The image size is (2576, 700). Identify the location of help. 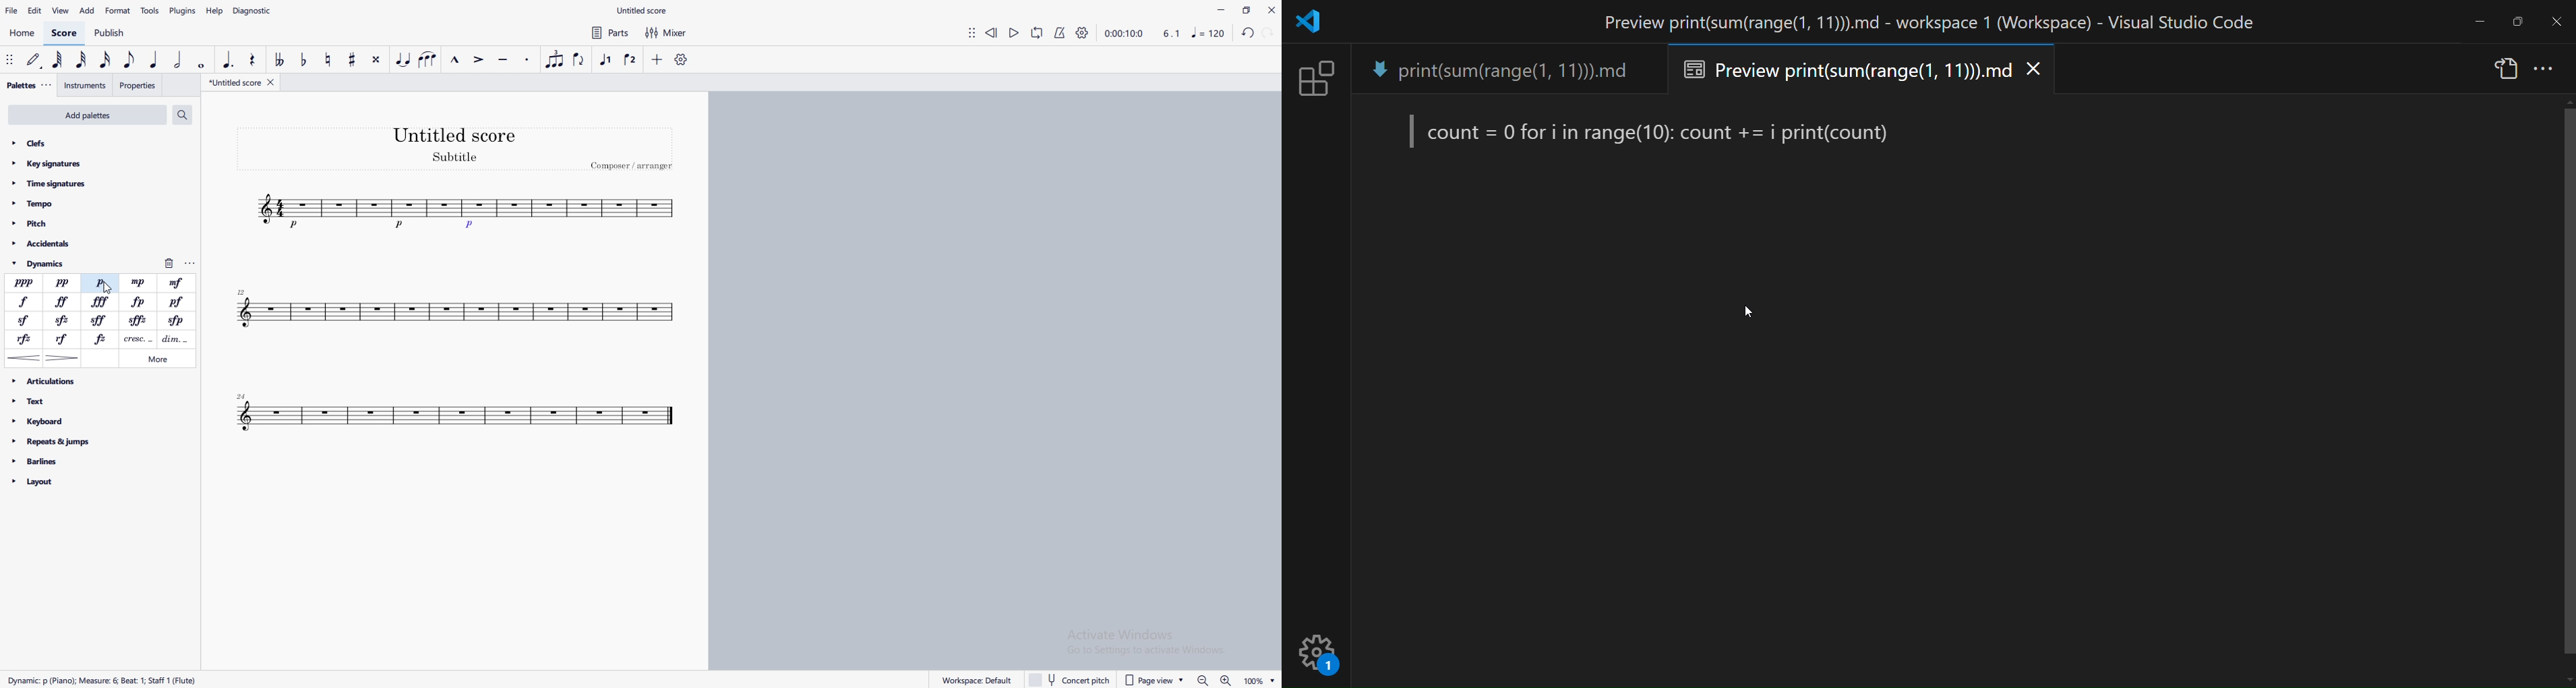
(214, 11).